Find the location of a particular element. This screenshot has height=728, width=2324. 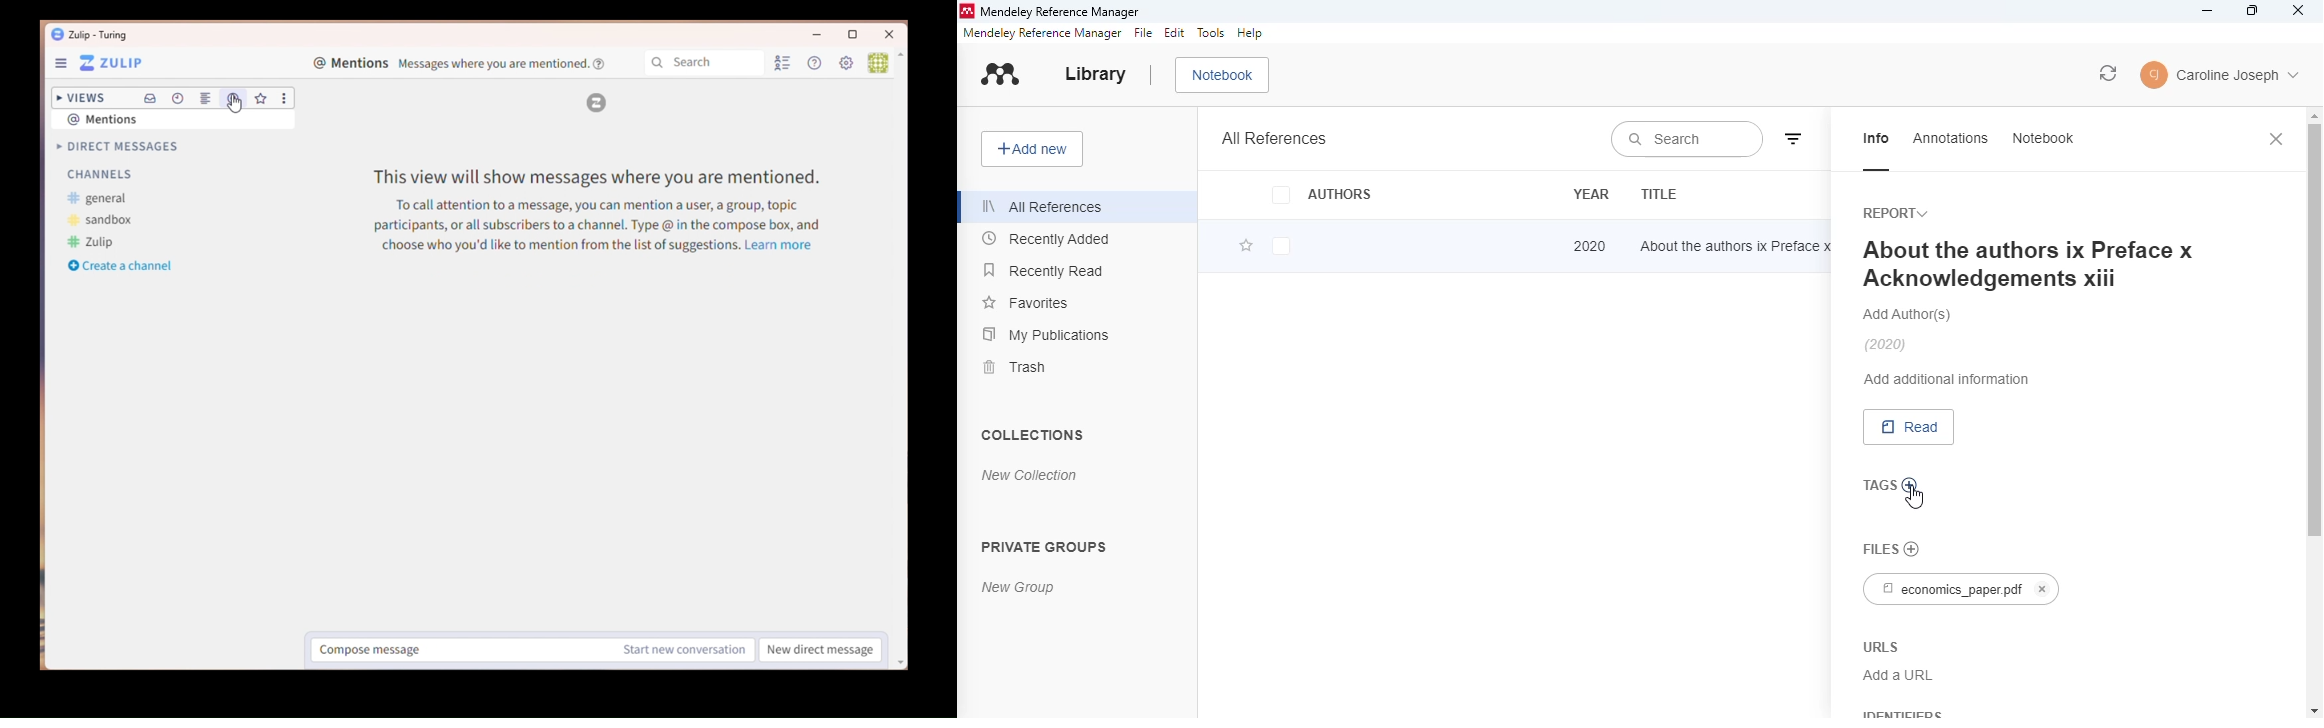

Favourites is located at coordinates (262, 99).